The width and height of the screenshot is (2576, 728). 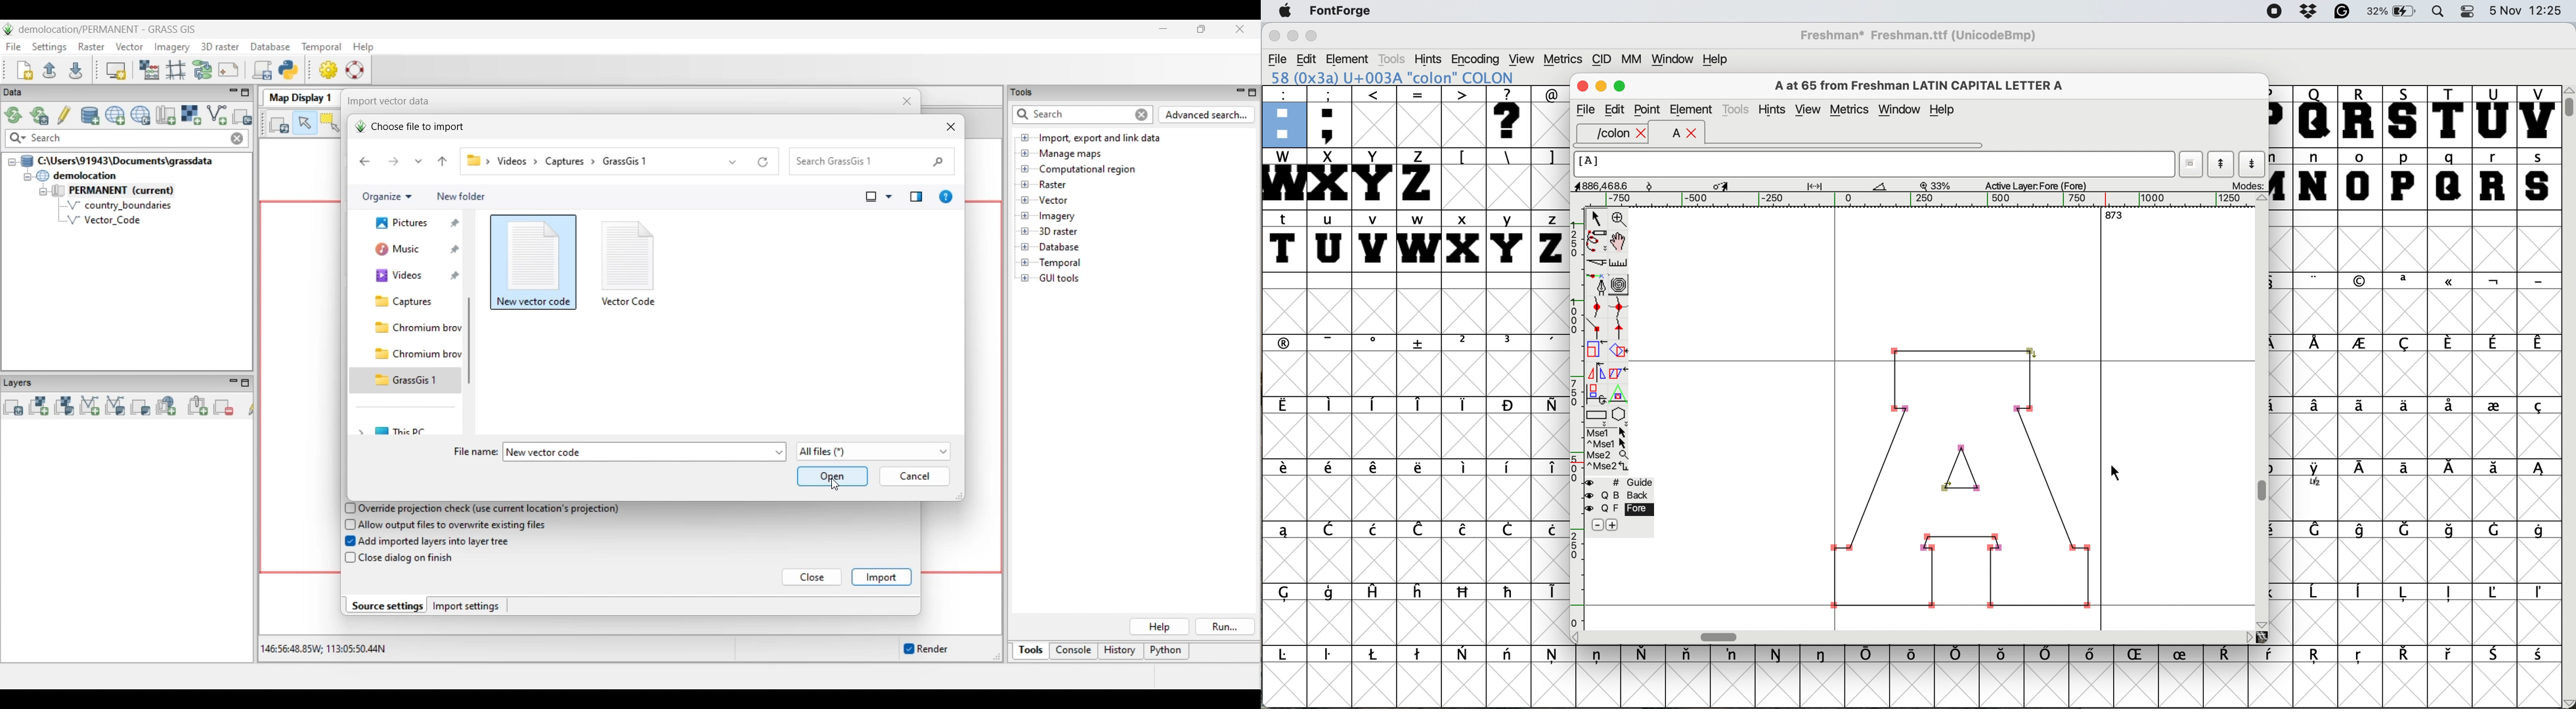 I want to click on grammarly, so click(x=2345, y=13).